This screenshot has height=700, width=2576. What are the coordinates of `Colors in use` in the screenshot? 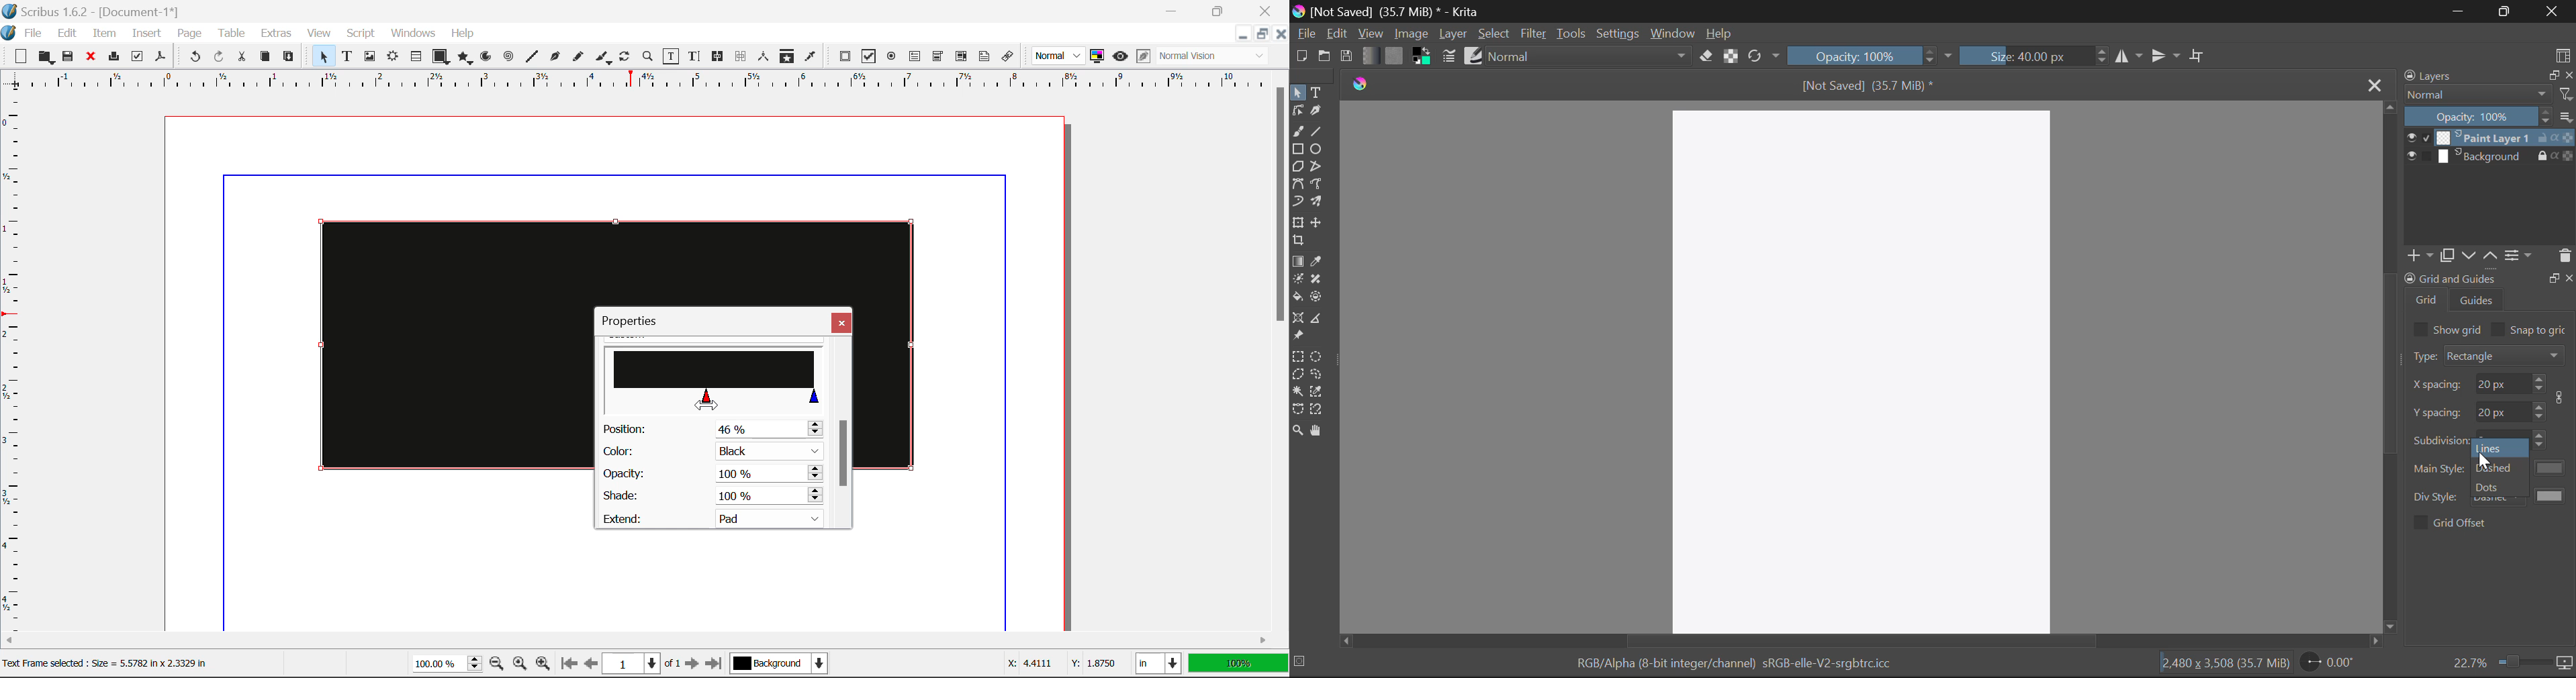 It's located at (1422, 56).